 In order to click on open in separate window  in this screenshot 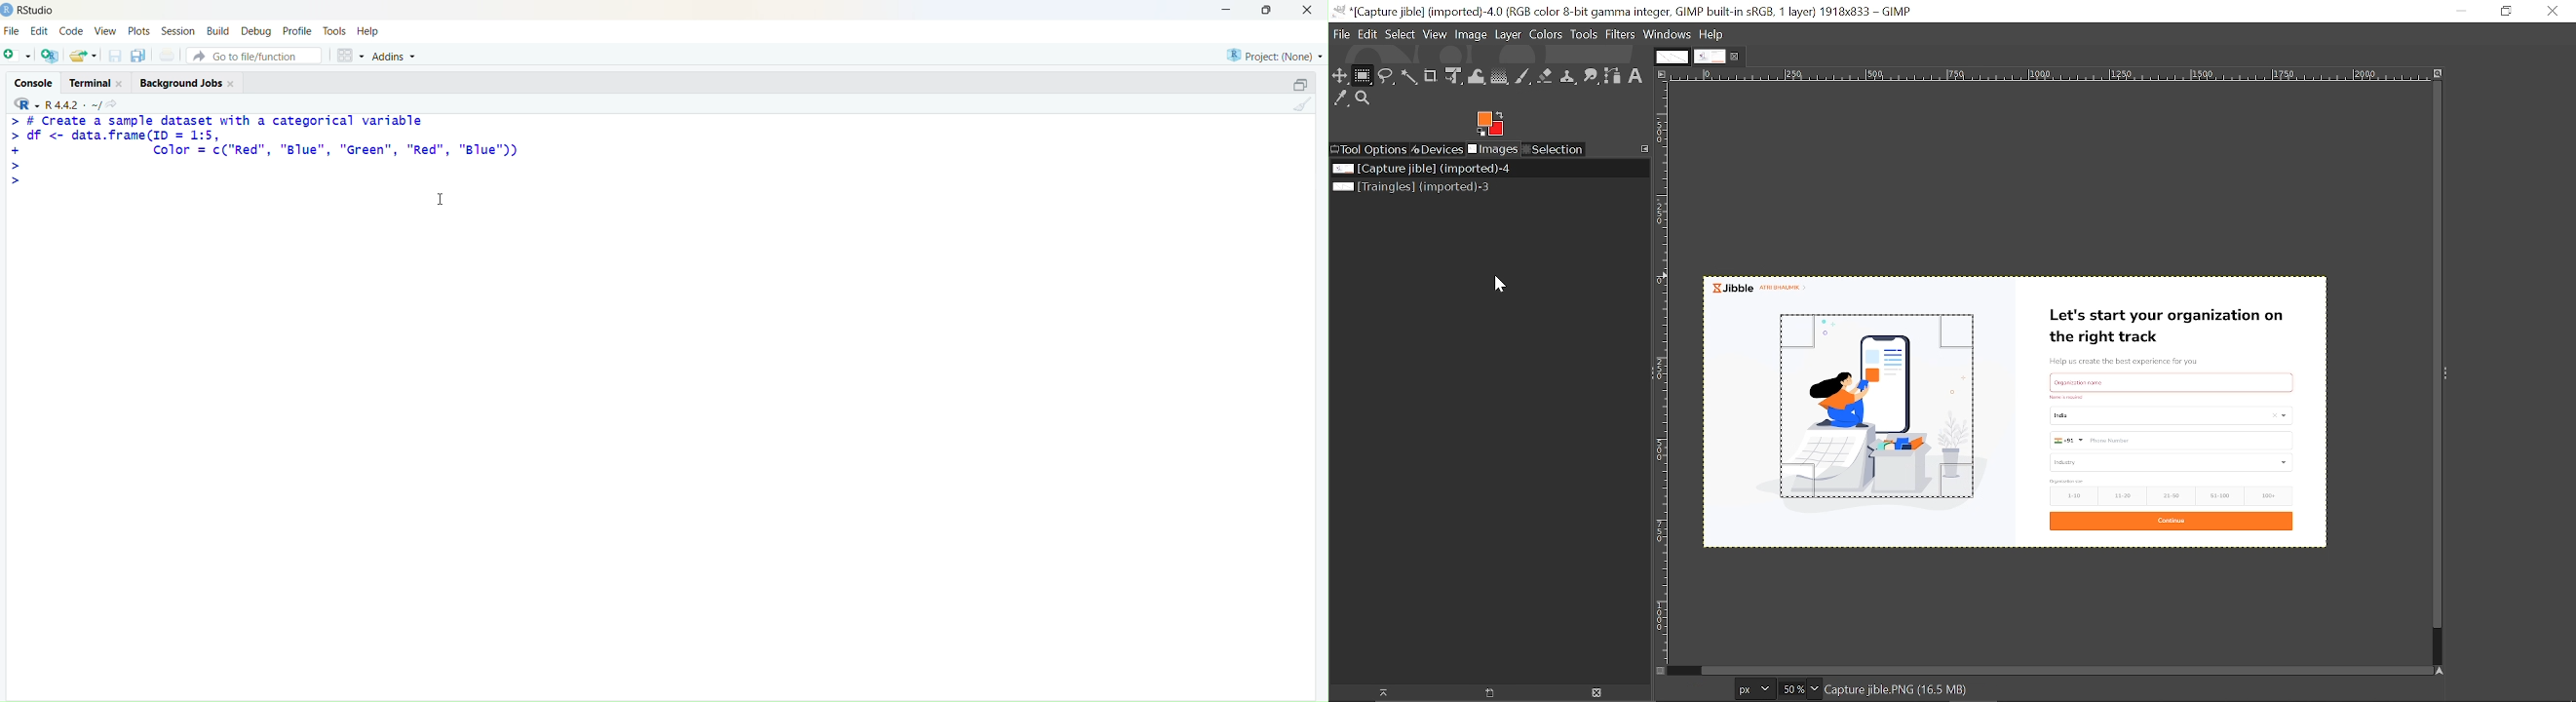, I will do `click(1301, 84)`.